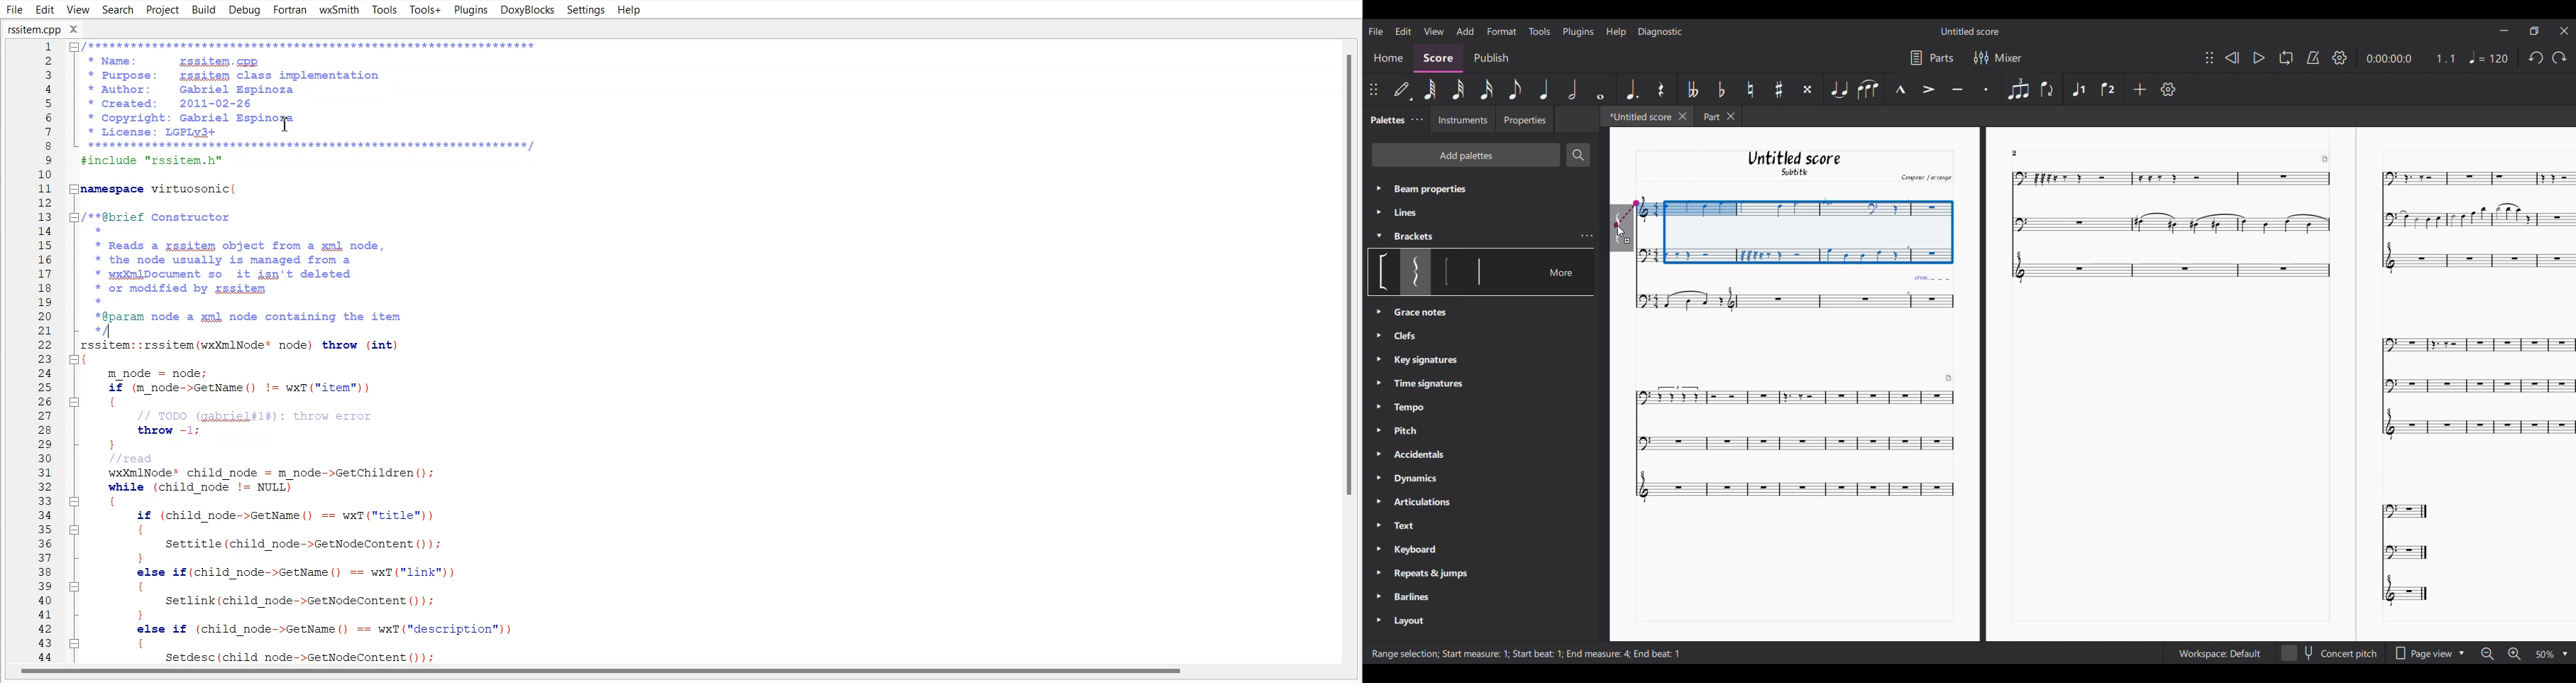  Describe the element at coordinates (1600, 89) in the screenshot. I see `Whole note` at that location.